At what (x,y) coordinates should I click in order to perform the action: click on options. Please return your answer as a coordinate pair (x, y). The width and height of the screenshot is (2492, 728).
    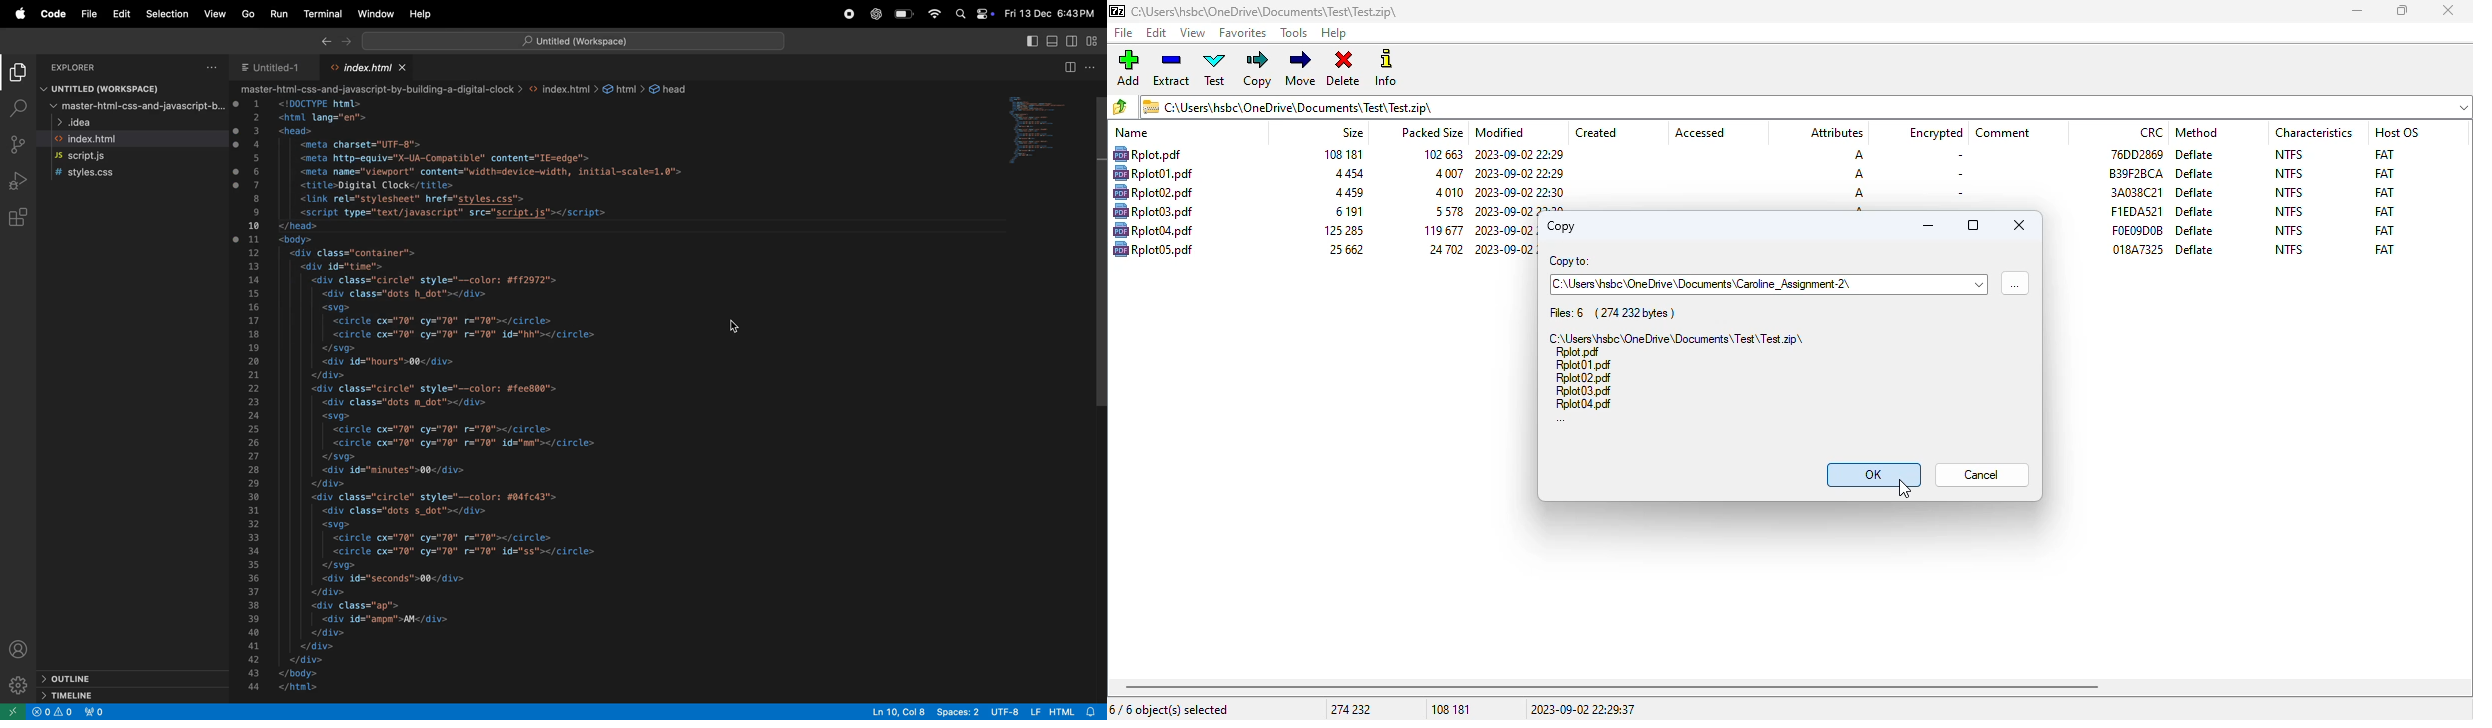
    Looking at the image, I should click on (209, 69).